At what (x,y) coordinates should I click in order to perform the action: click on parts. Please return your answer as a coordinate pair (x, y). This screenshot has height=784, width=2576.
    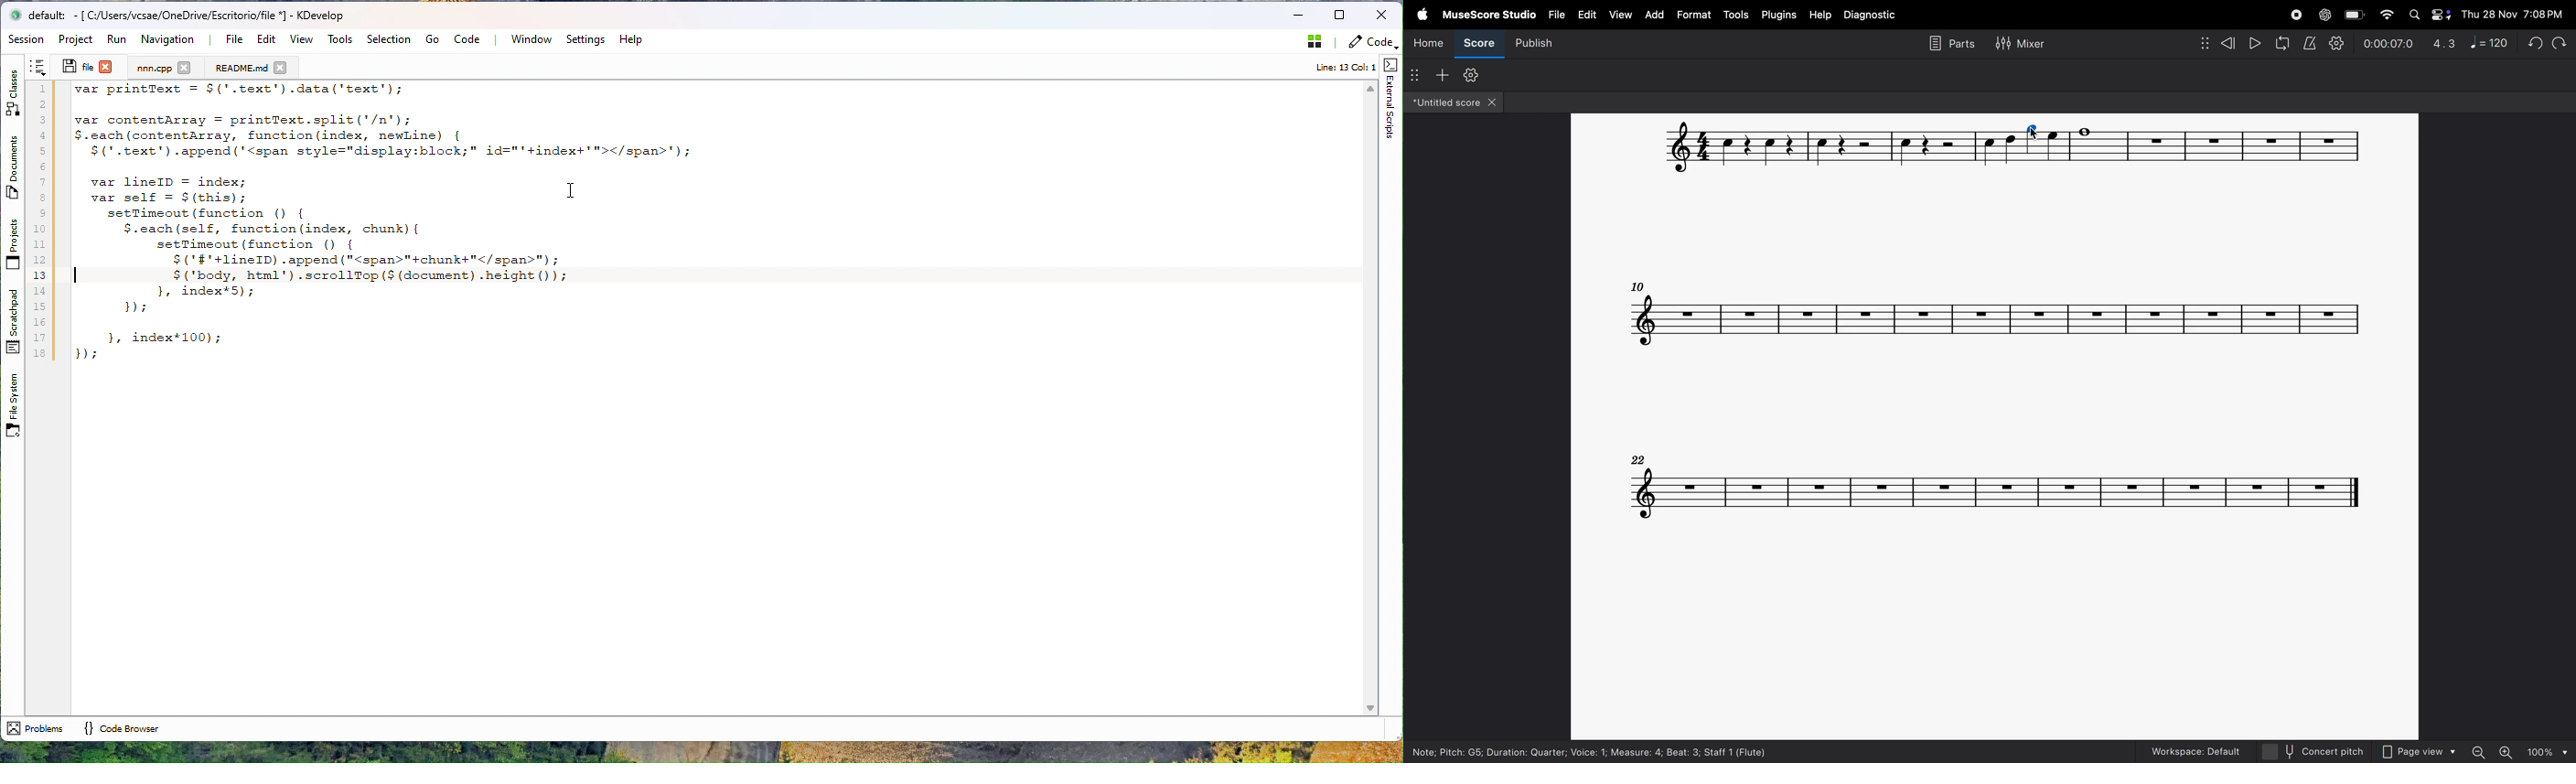
    Looking at the image, I should click on (1948, 45).